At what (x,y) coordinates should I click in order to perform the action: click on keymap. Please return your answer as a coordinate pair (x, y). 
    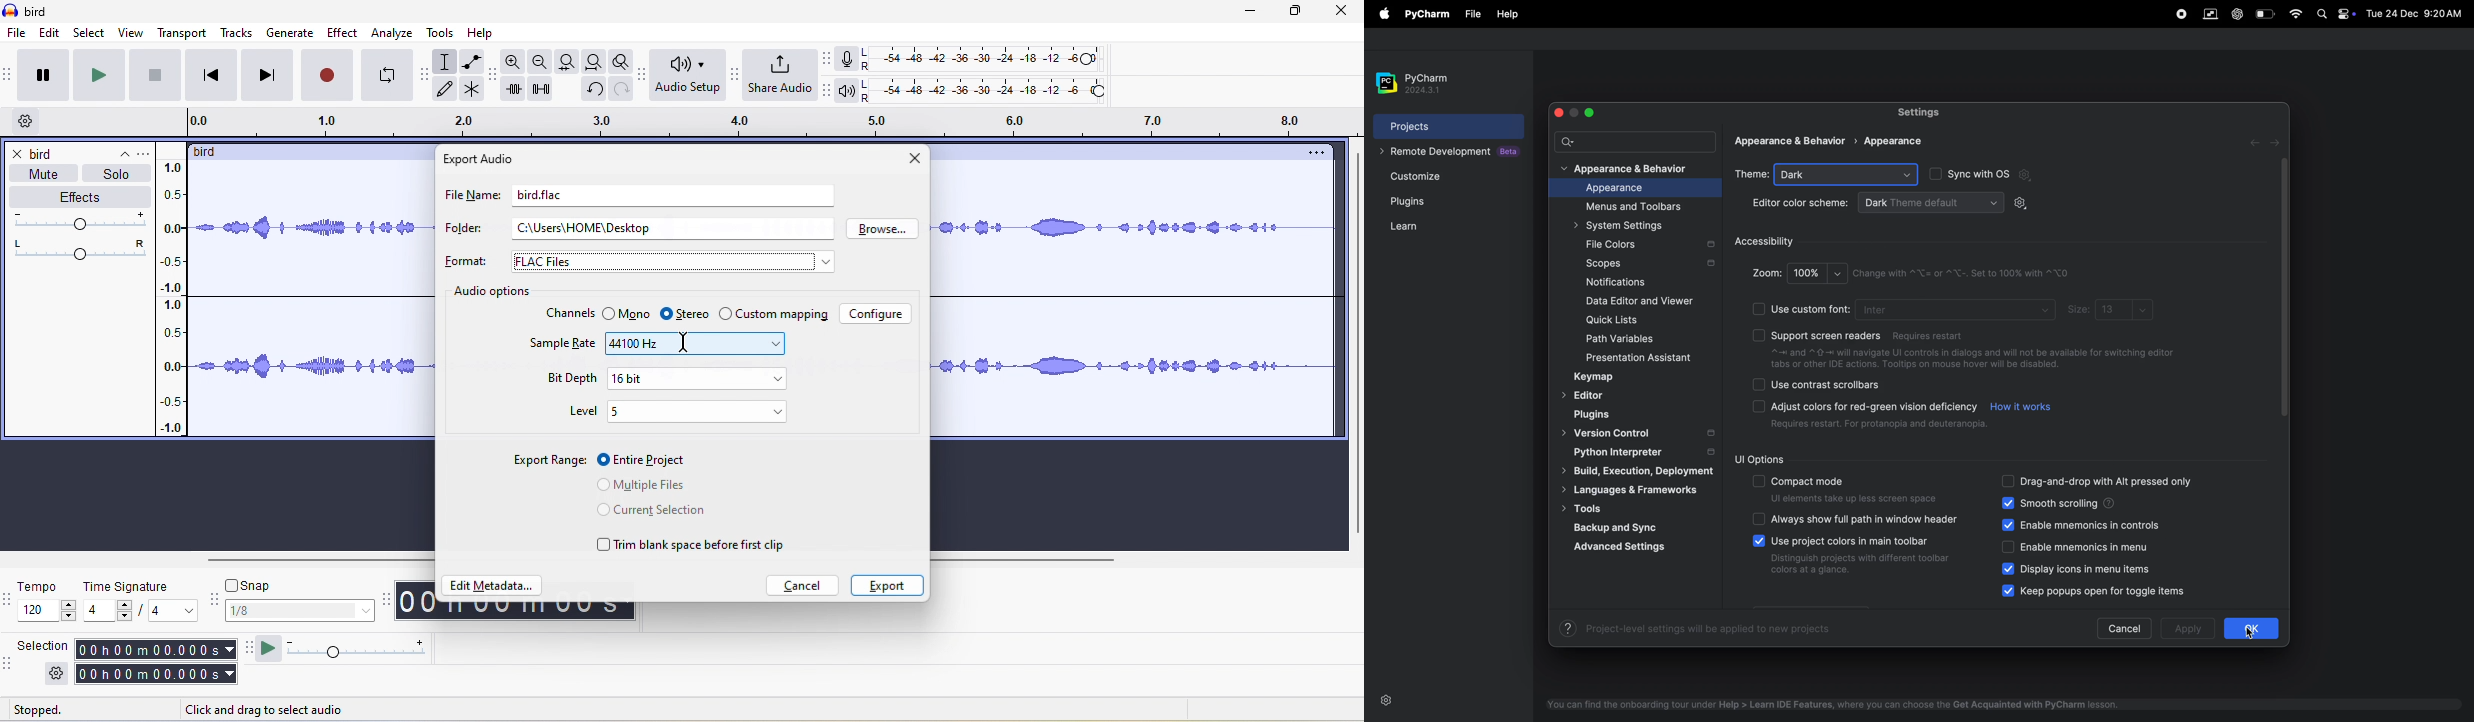
    Looking at the image, I should click on (1596, 377).